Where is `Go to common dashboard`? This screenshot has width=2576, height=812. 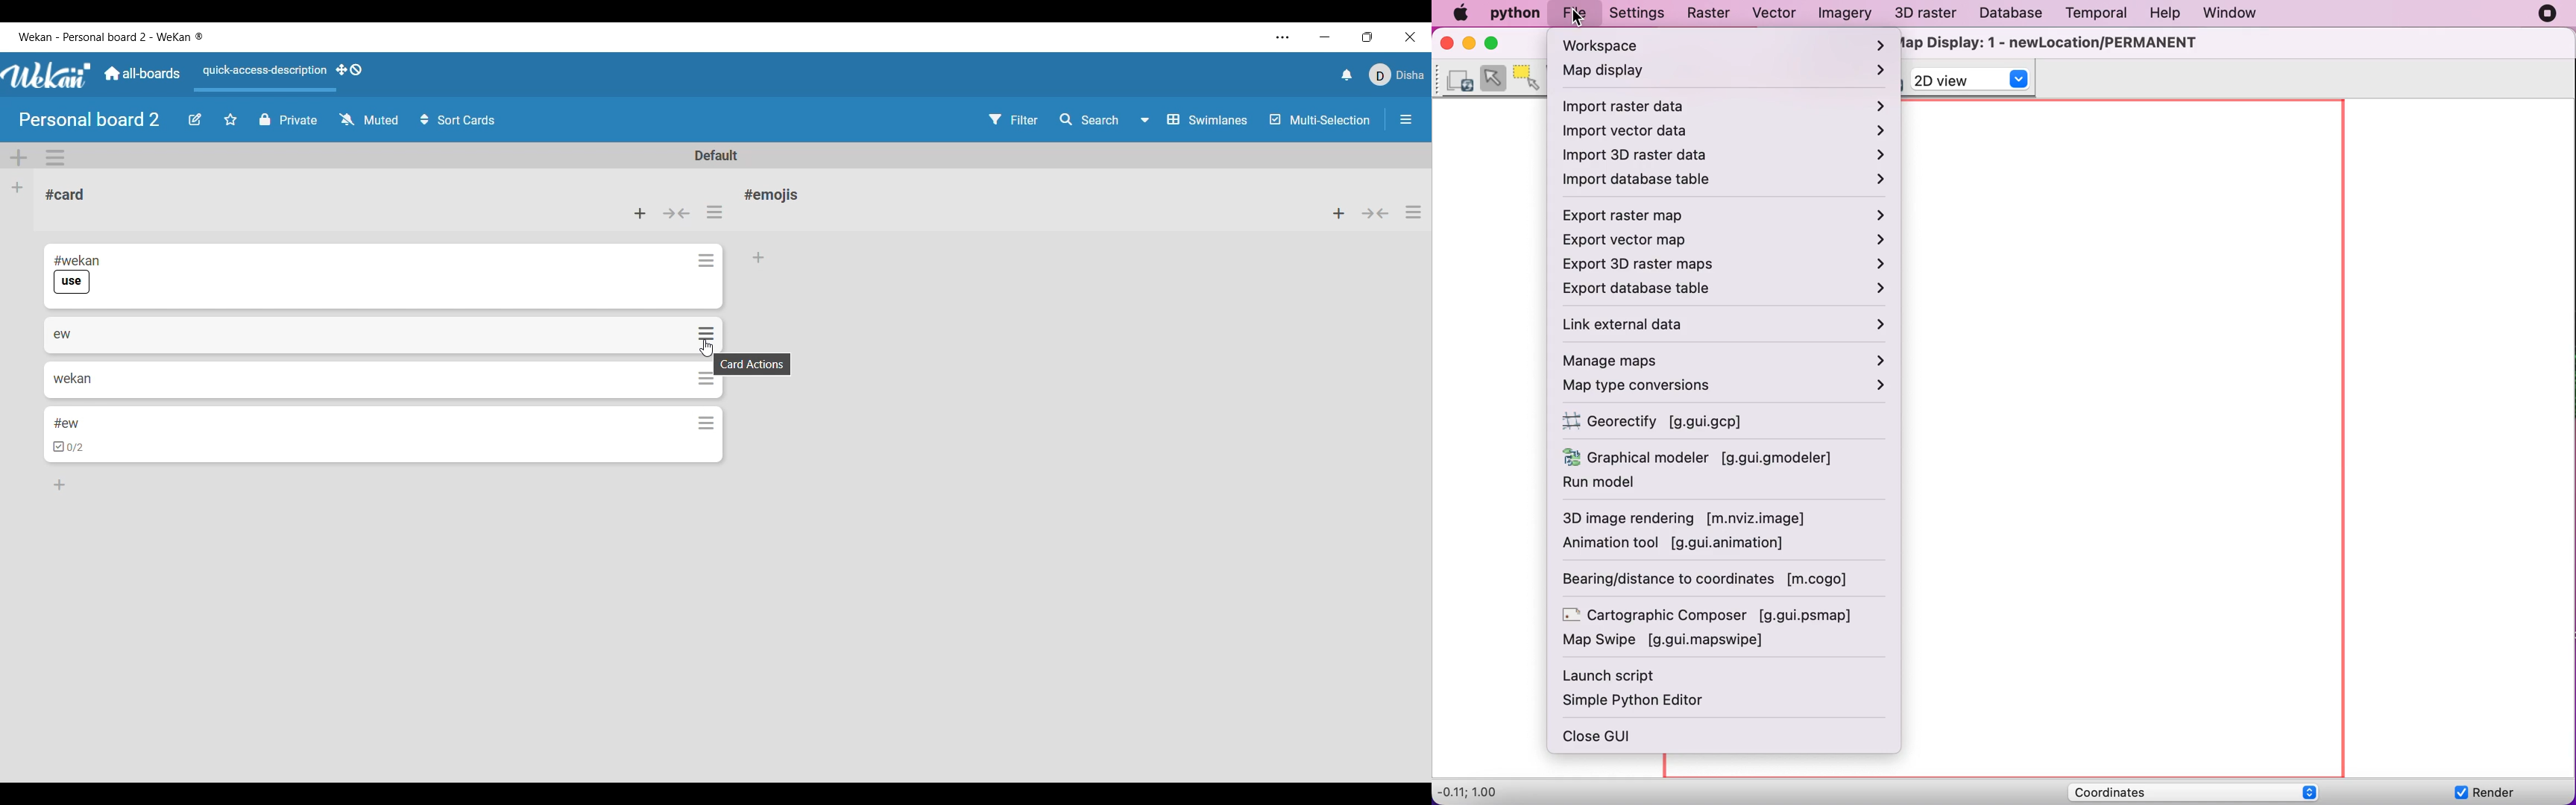 Go to common dashboard is located at coordinates (142, 73).